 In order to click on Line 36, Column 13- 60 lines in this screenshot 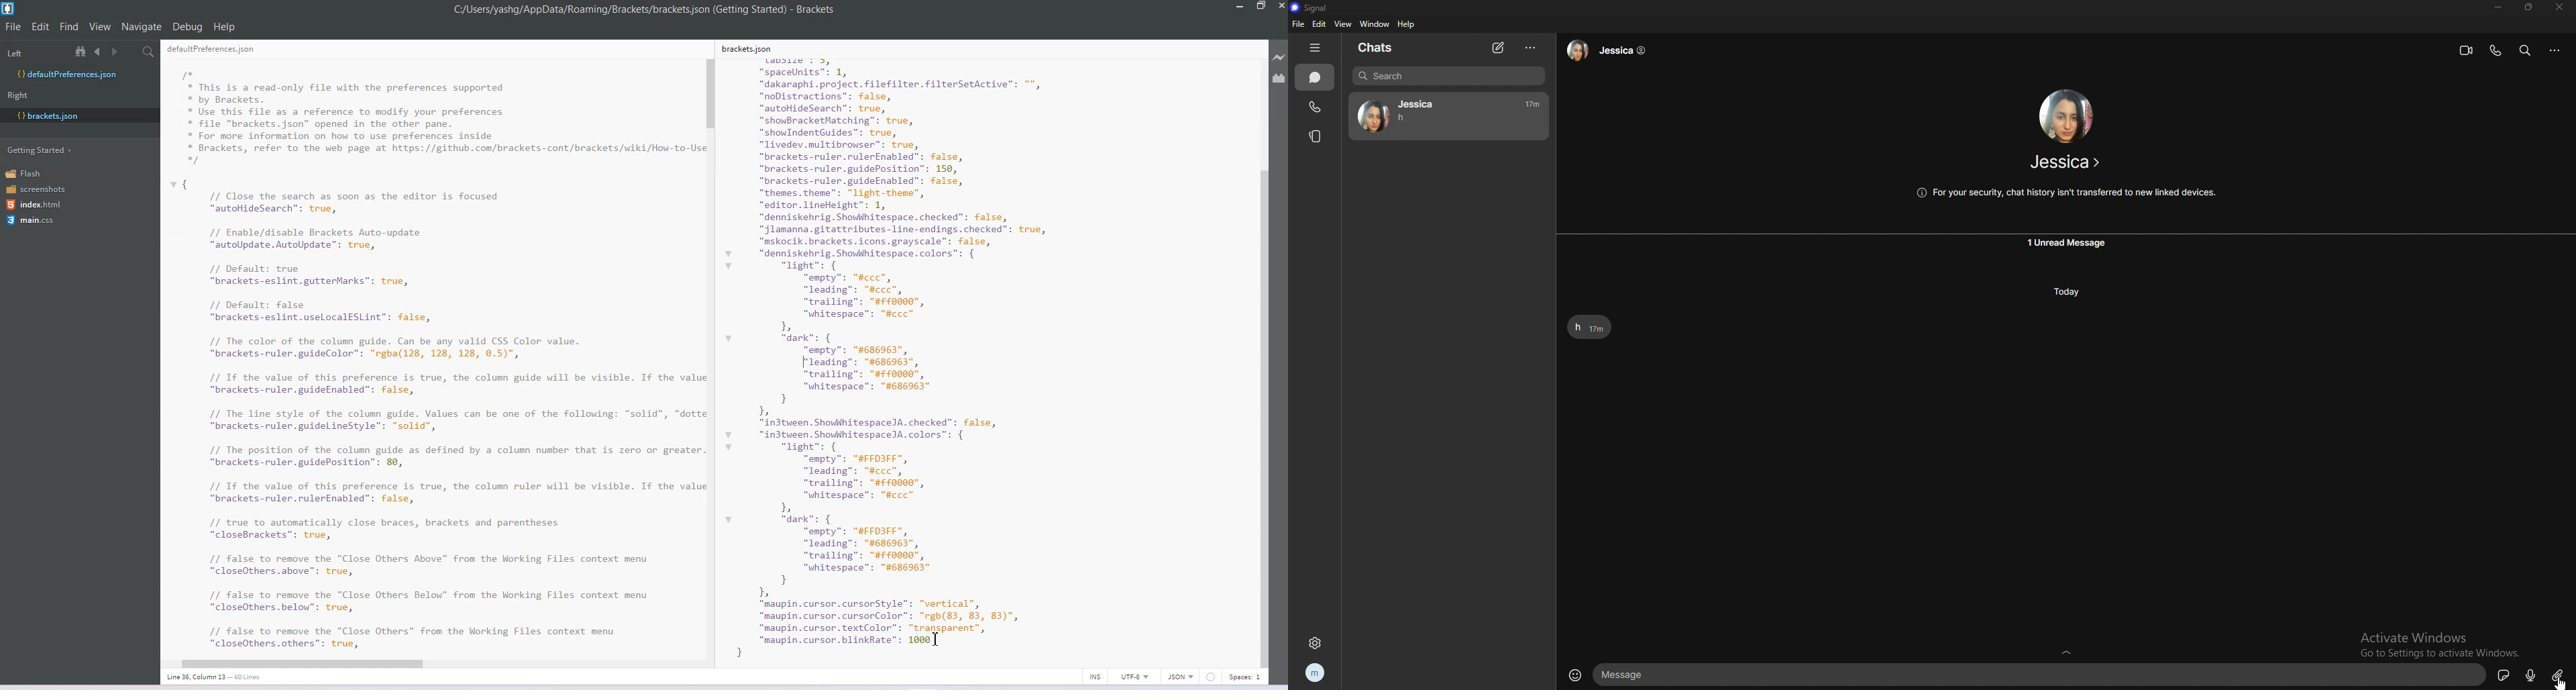, I will do `click(221, 677)`.